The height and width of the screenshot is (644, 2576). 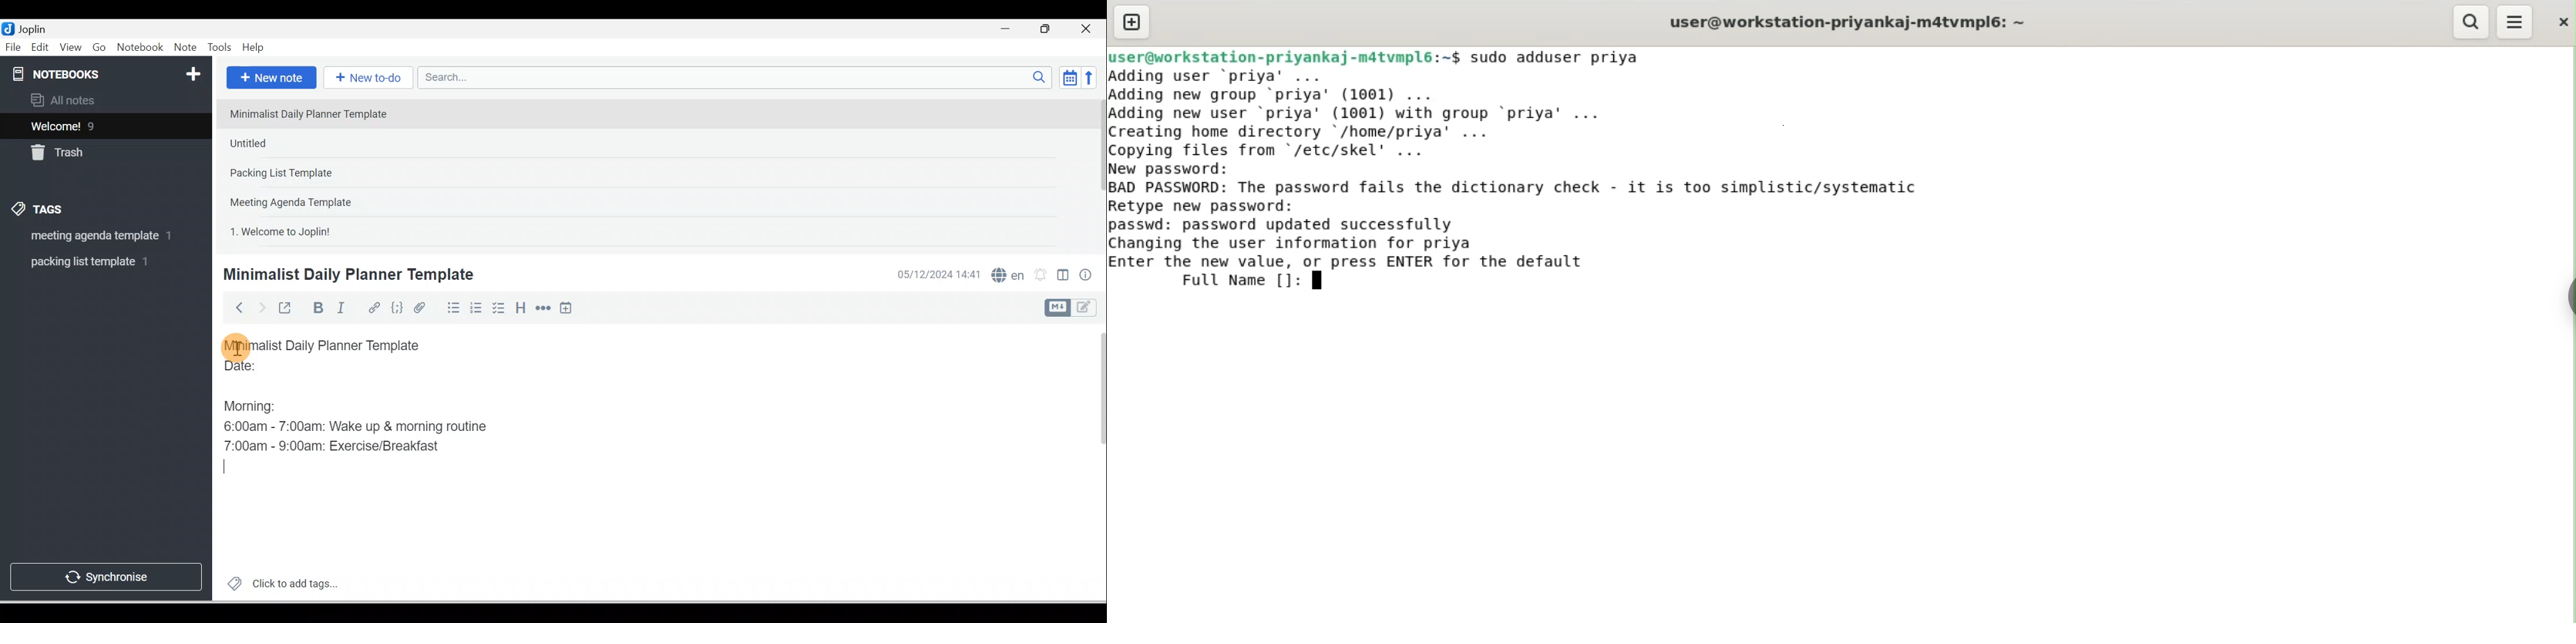 What do you see at coordinates (41, 211) in the screenshot?
I see `Tags` at bounding box center [41, 211].